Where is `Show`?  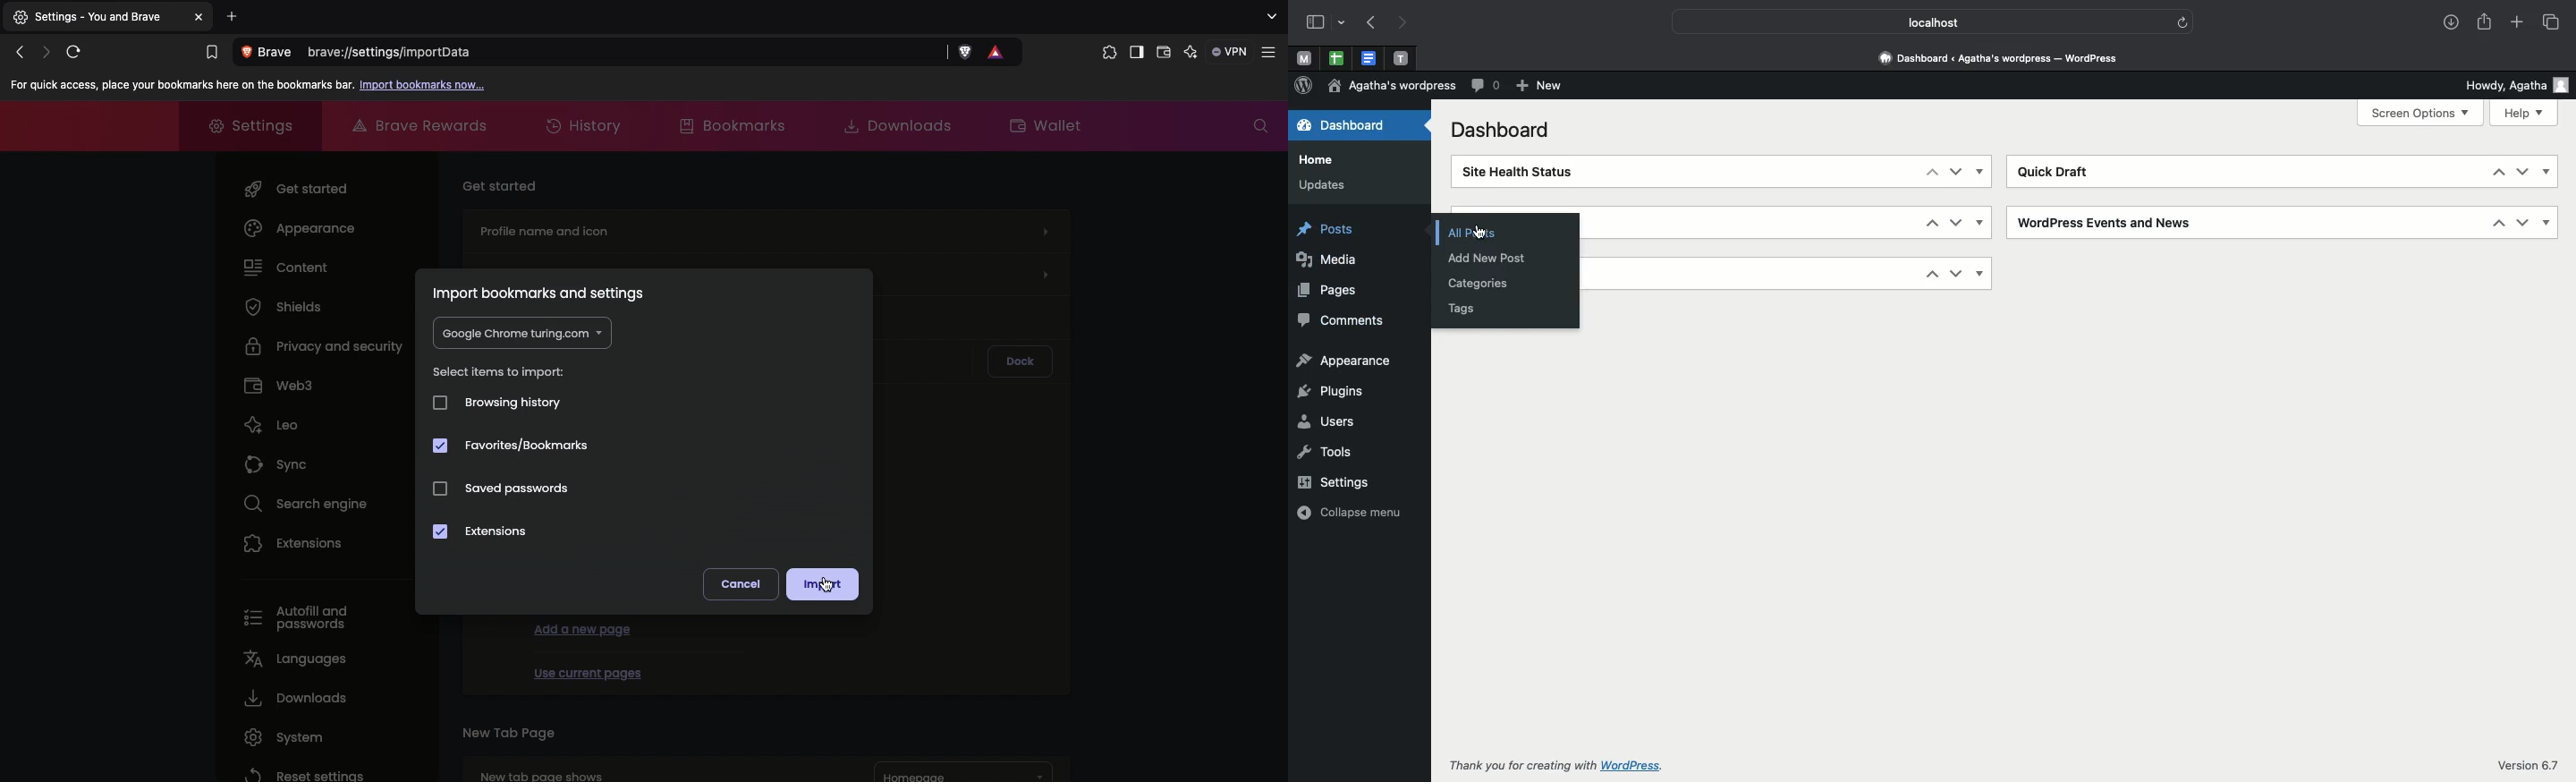
Show is located at coordinates (1980, 171).